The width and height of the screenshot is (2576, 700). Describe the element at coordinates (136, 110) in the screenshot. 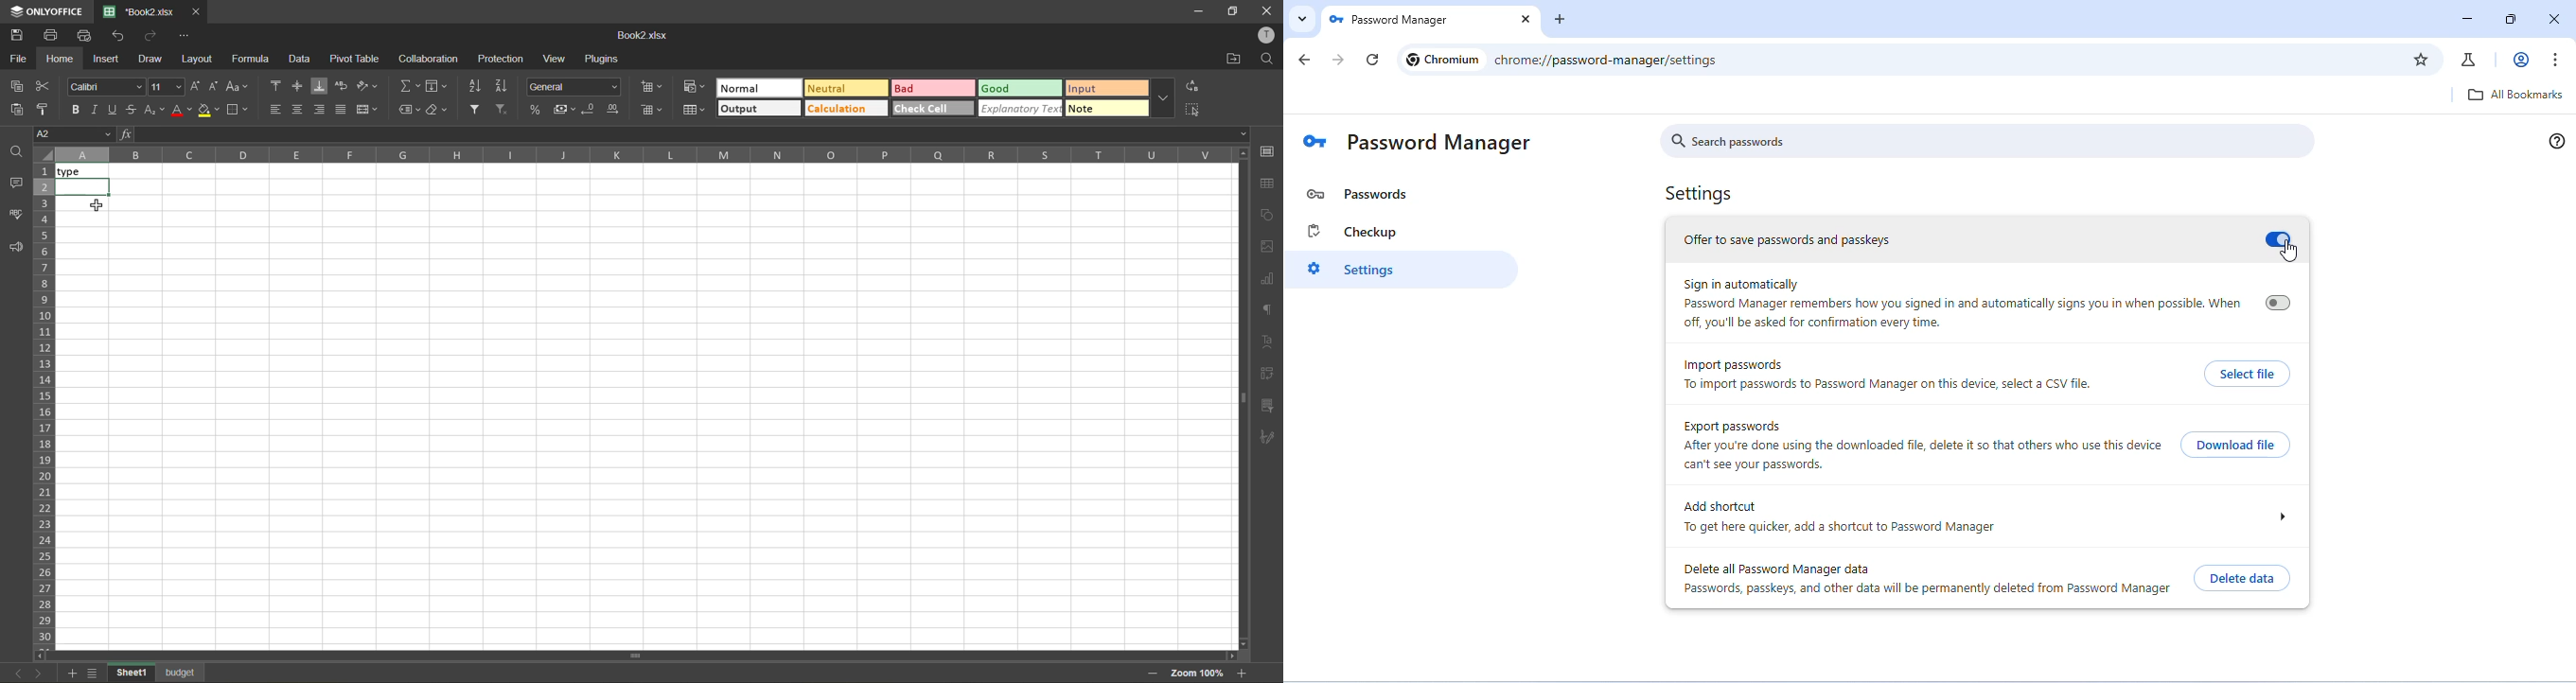

I see `strikethrough` at that location.